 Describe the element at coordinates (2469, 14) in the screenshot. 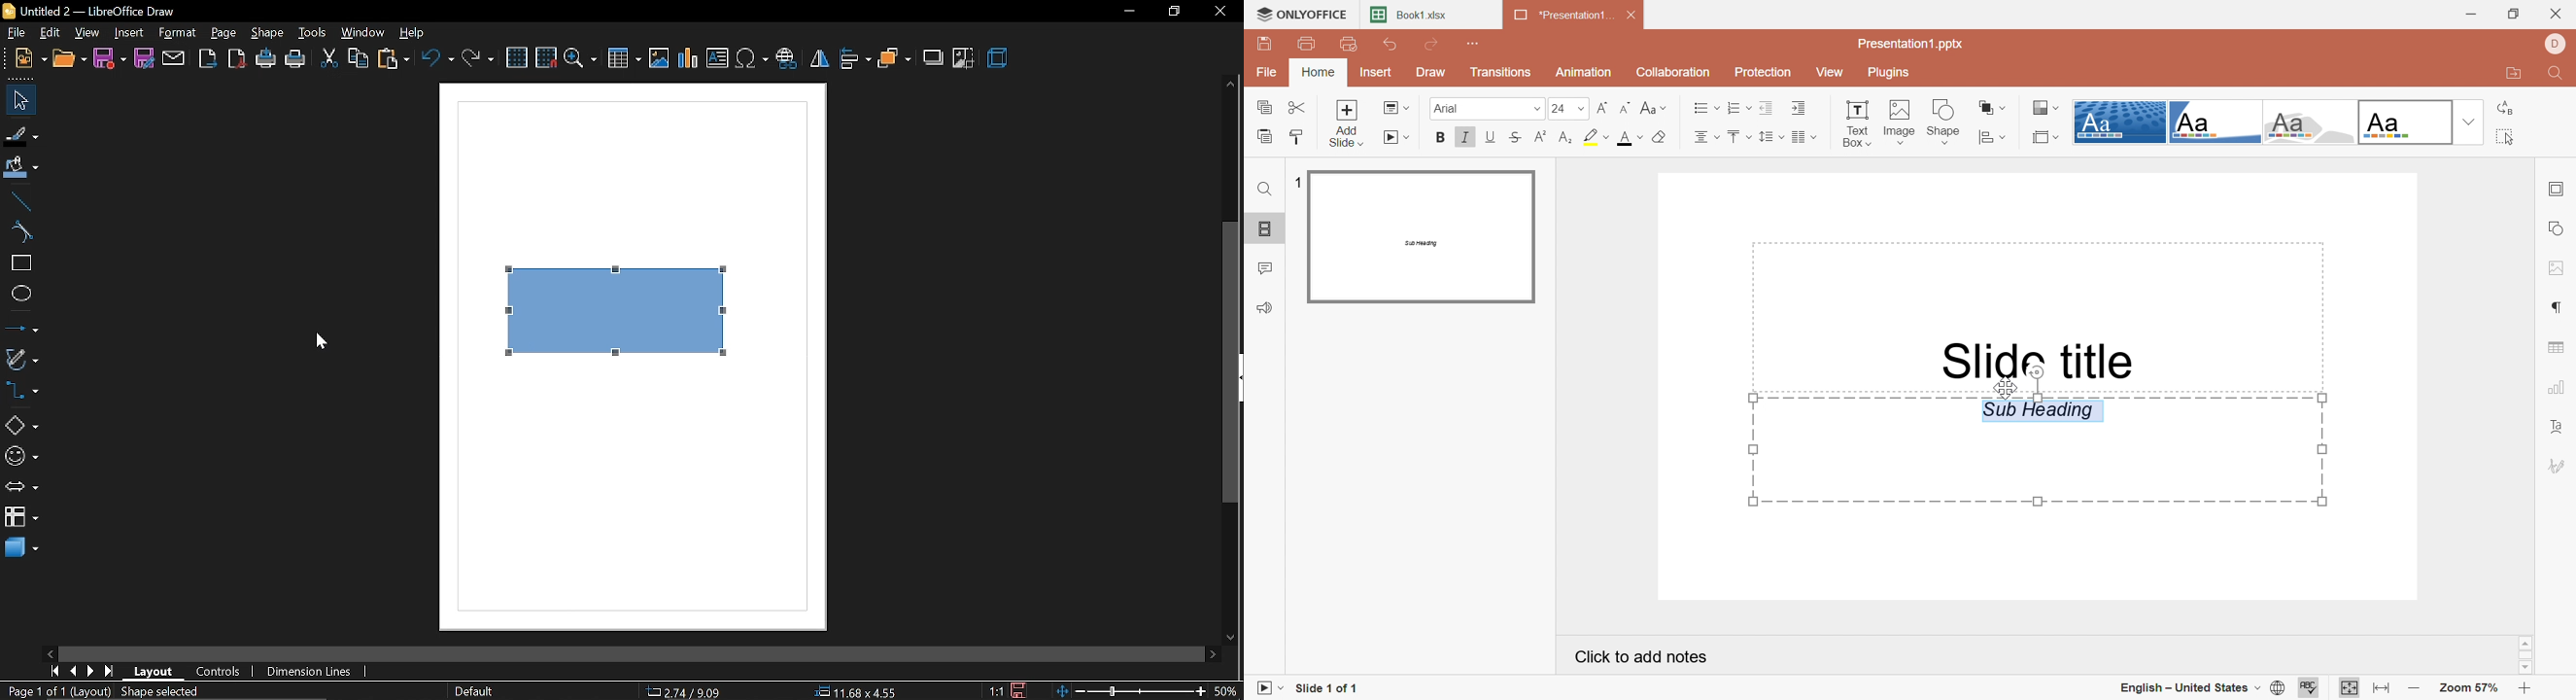

I see `Minimize` at that location.